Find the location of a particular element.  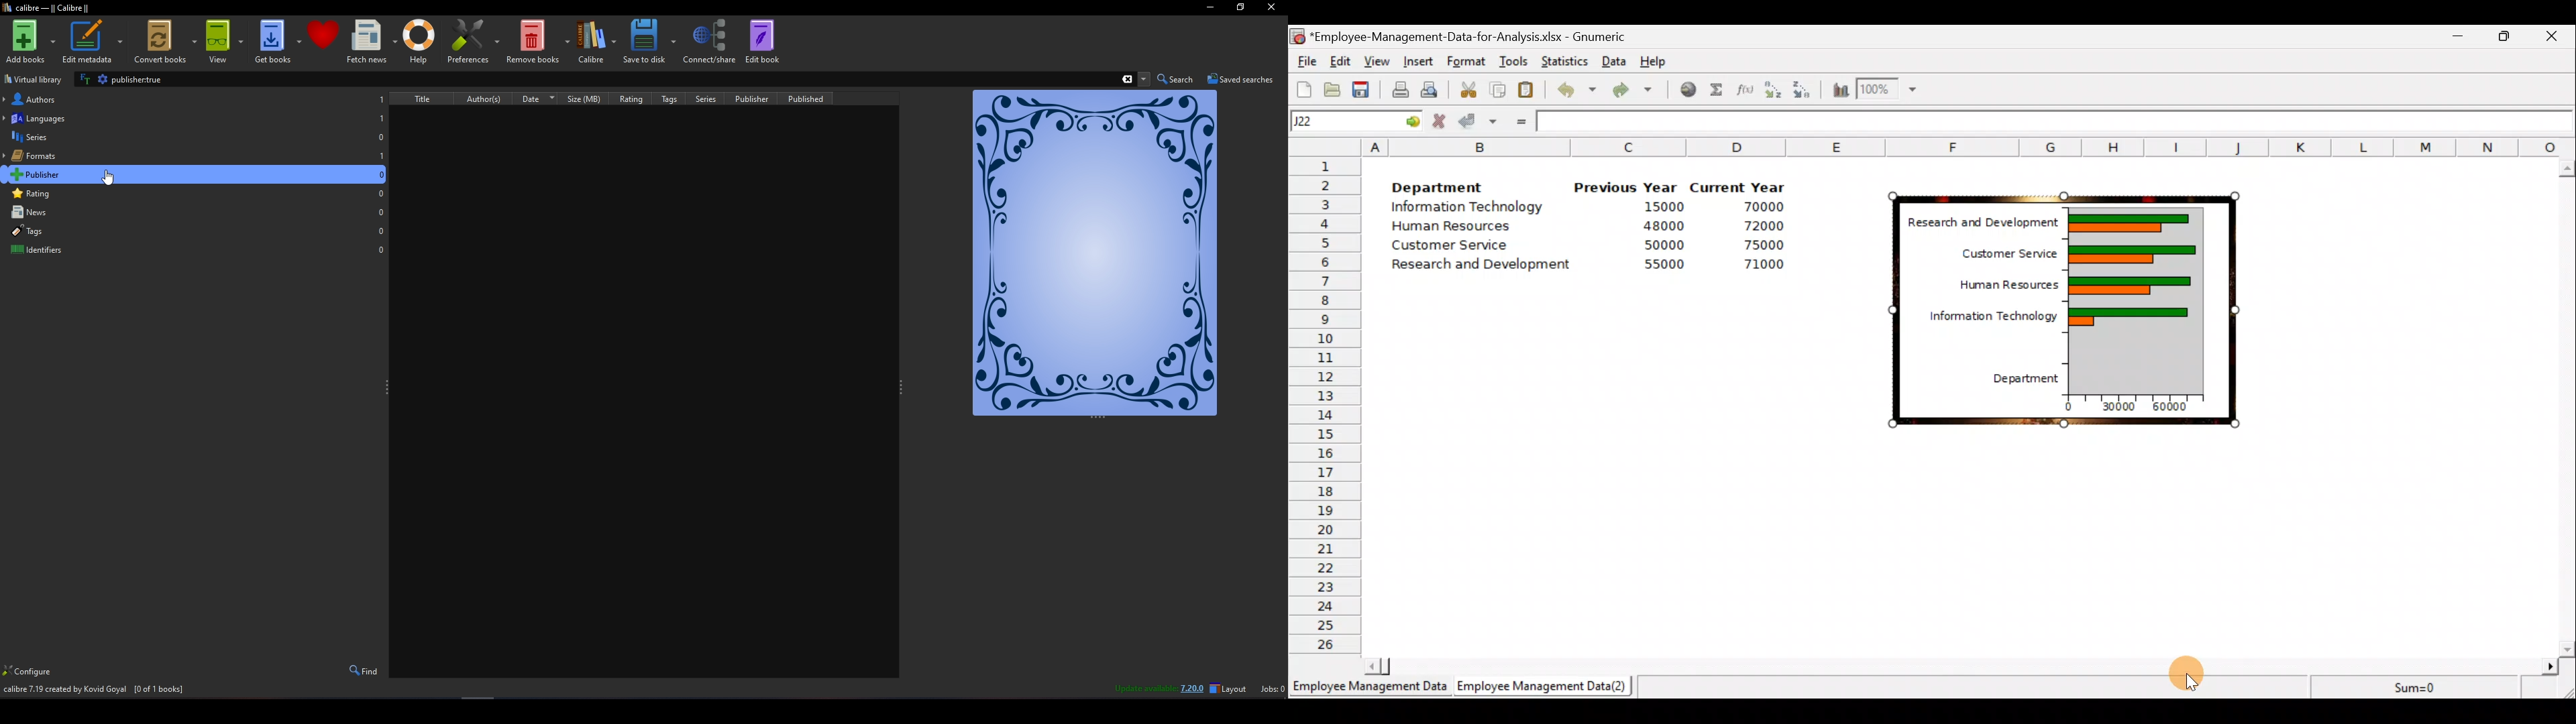

Authors is located at coordinates (496, 99).